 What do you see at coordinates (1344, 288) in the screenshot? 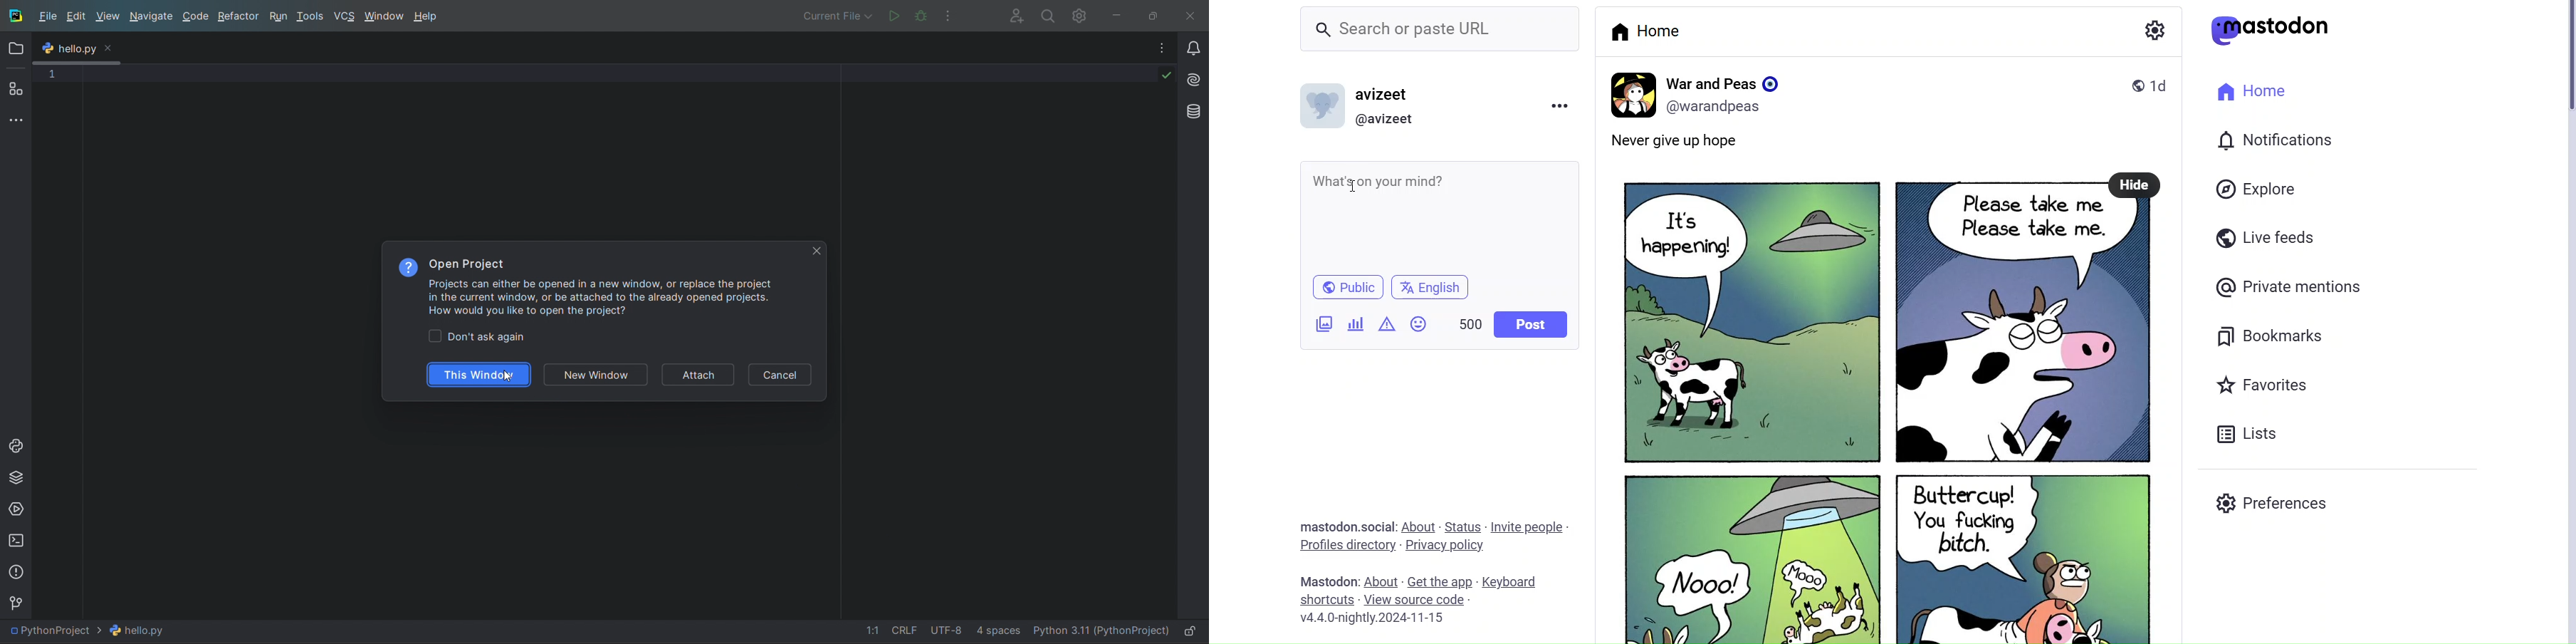
I see `Public` at bounding box center [1344, 288].